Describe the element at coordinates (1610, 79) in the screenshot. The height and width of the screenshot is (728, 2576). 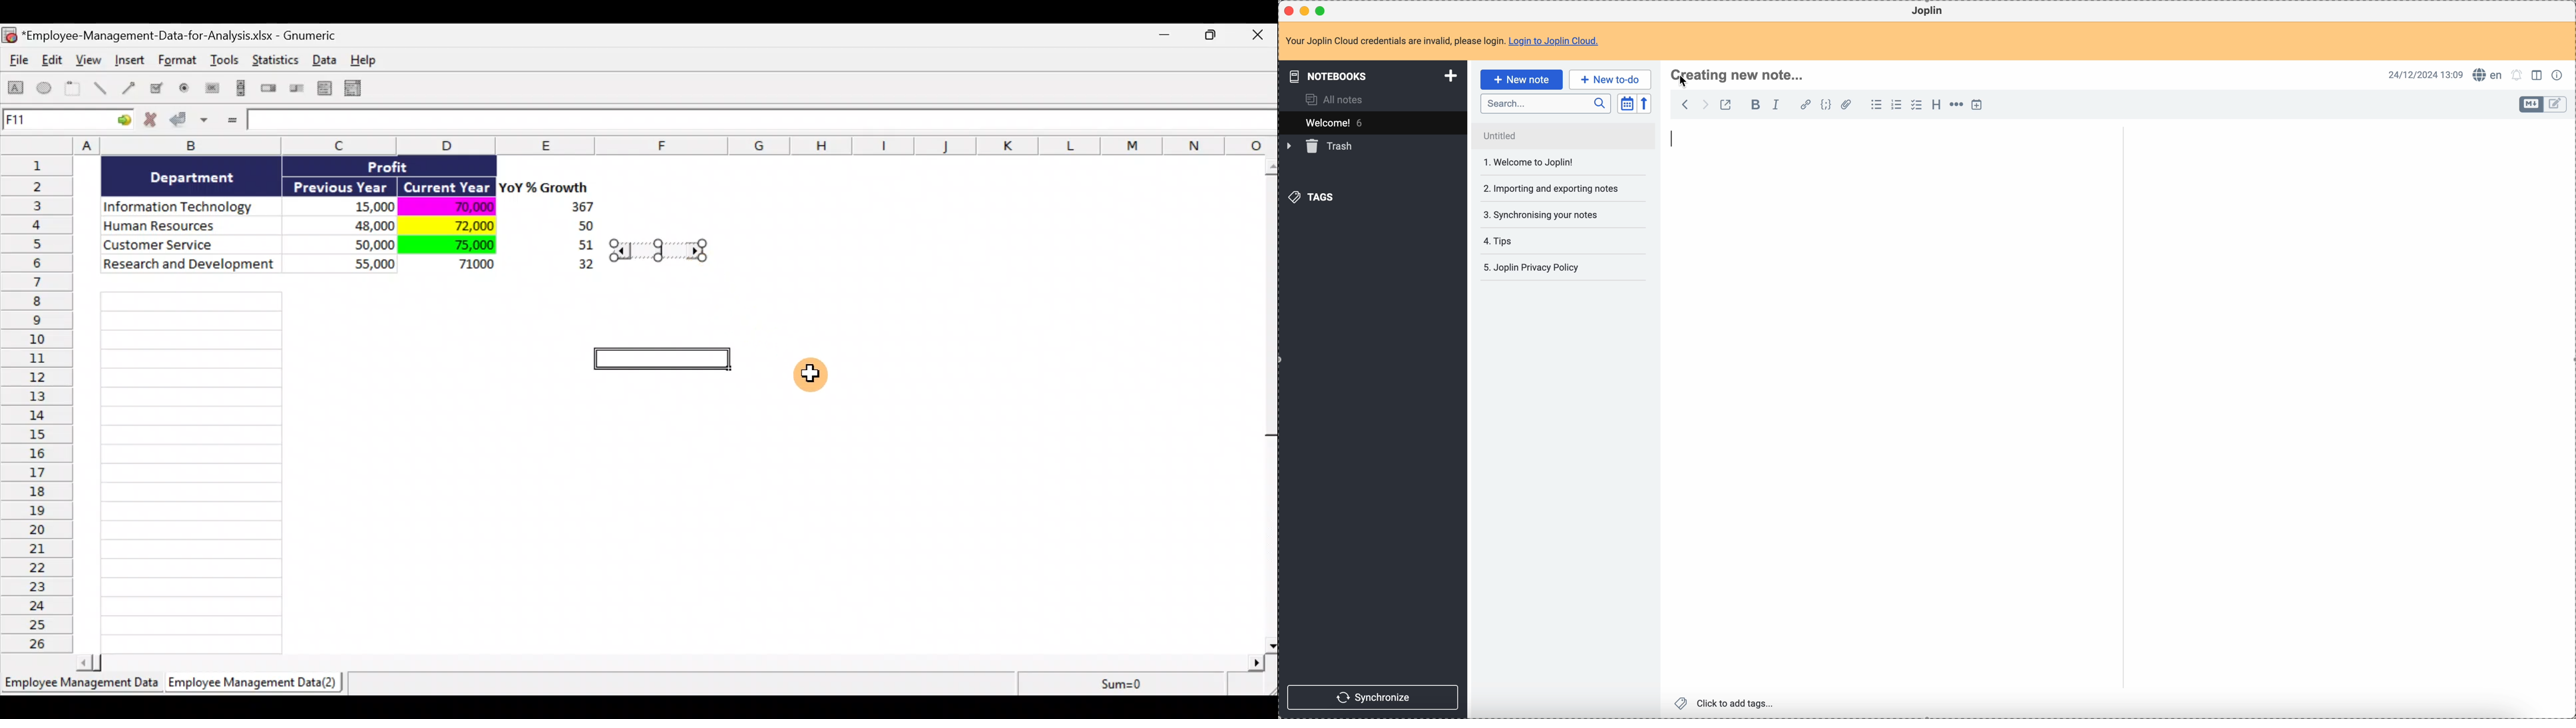
I see `new to-do` at that location.